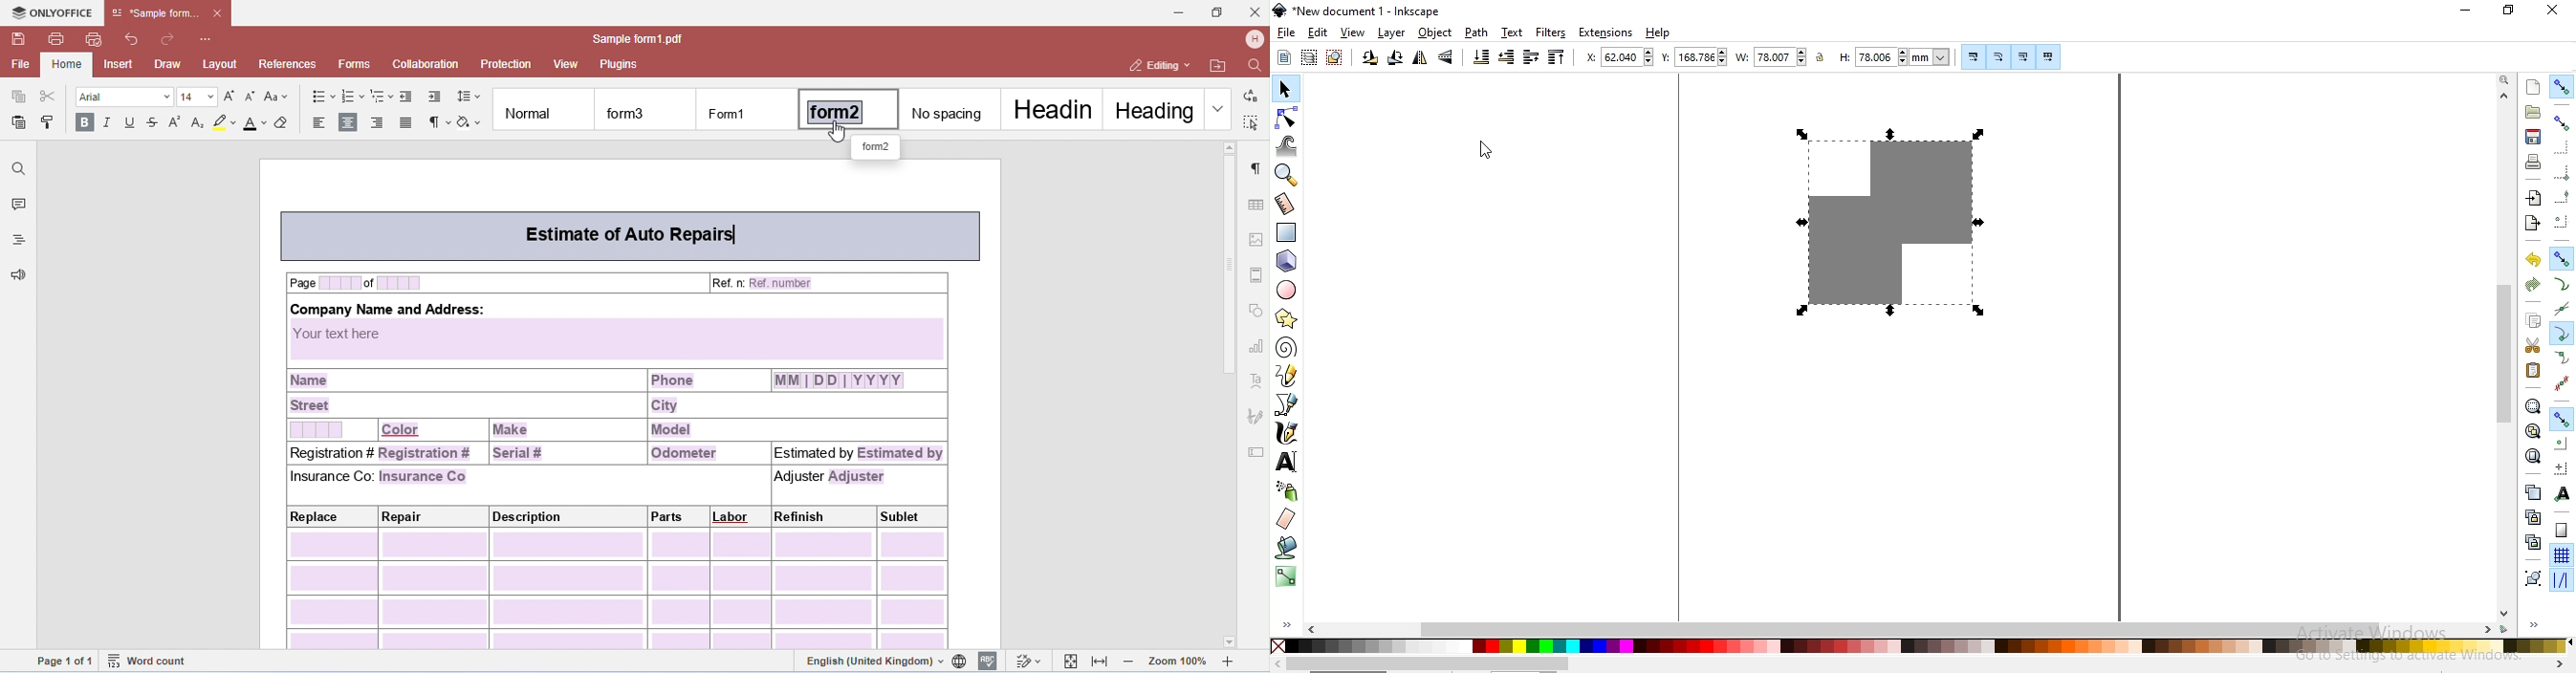 This screenshot has width=2576, height=700. What do you see at coordinates (1288, 118) in the screenshot?
I see `edit paths by nodes` at bounding box center [1288, 118].